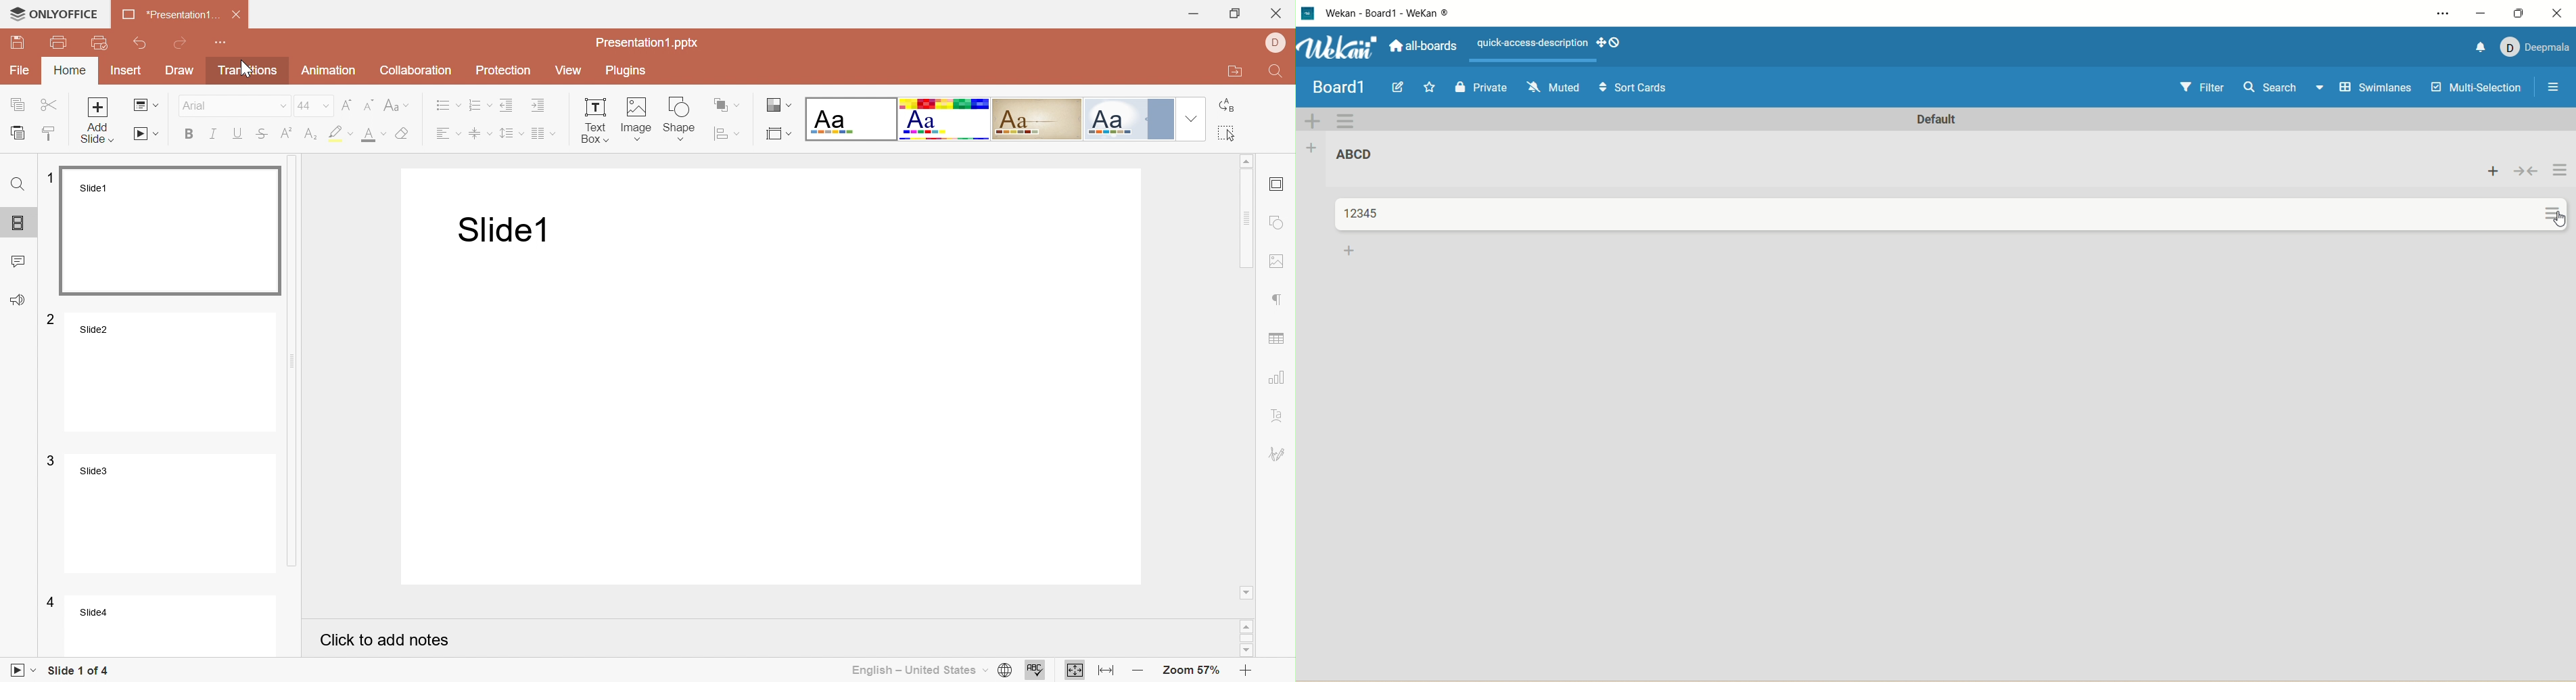  What do you see at coordinates (168, 16) in the screenshot?
I see `*Presentation1 ...` at bounding box center [168, 16].